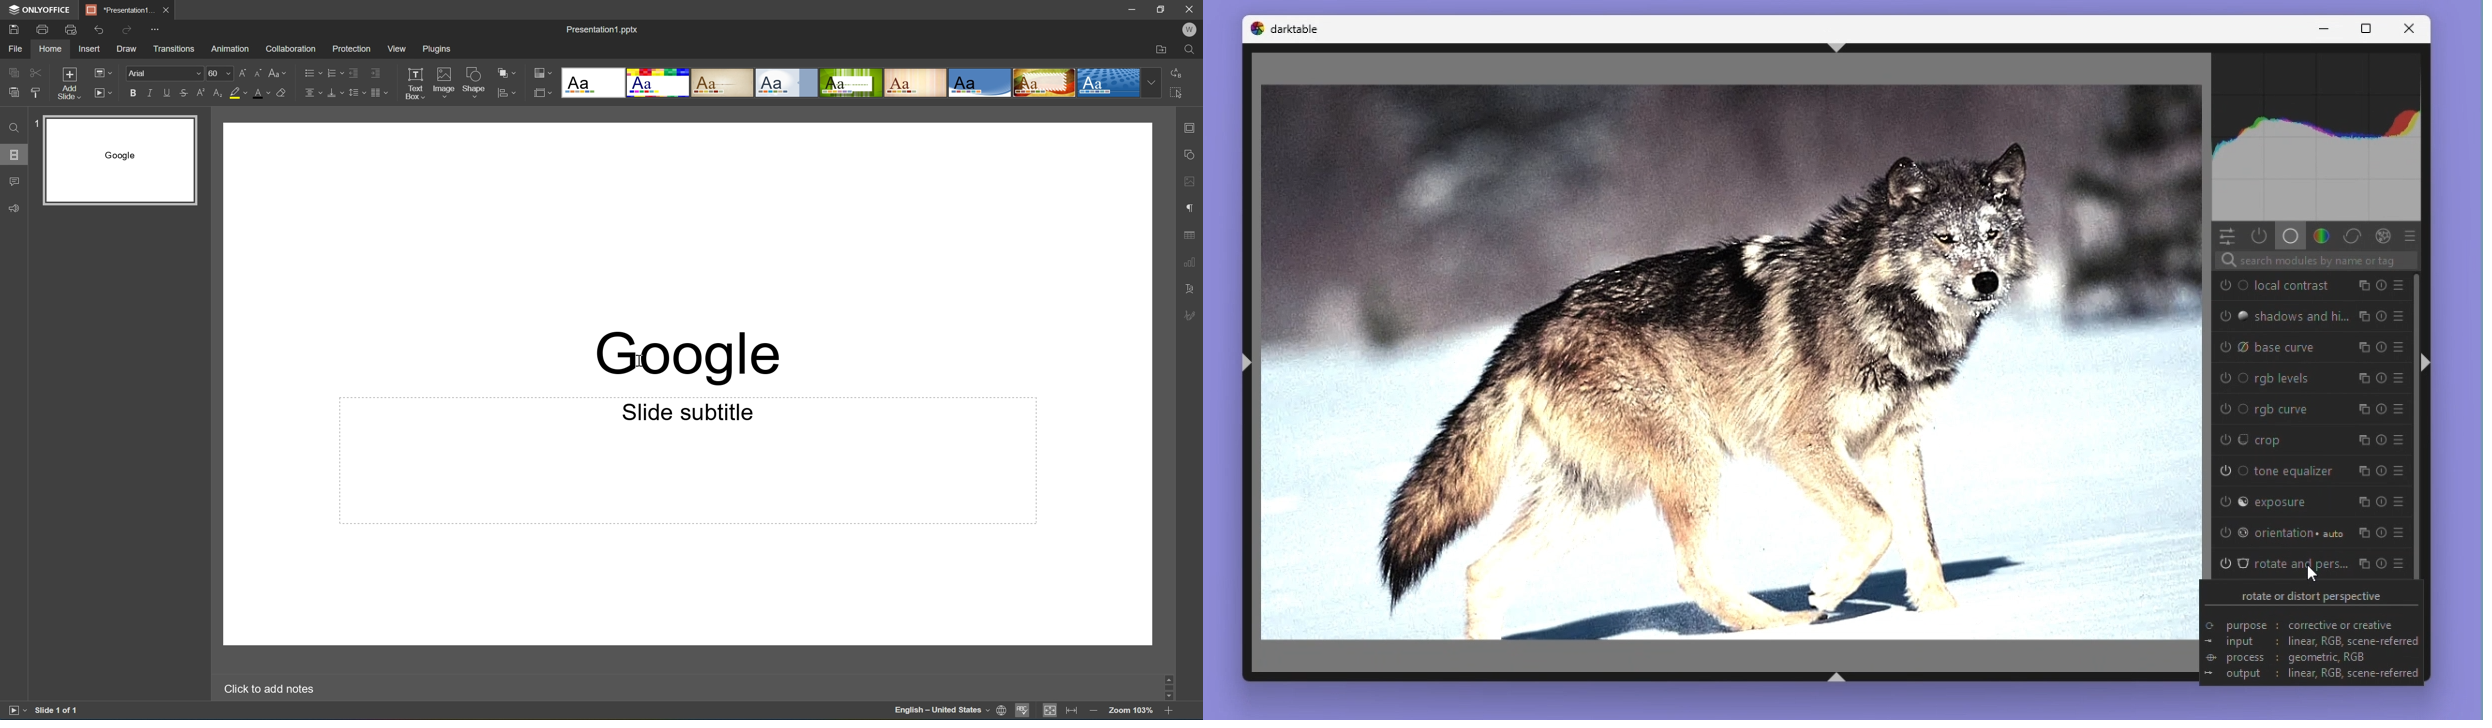 This screenshot has width=2492, height=728. I want to click on Signature settings, so click(1190, 316).